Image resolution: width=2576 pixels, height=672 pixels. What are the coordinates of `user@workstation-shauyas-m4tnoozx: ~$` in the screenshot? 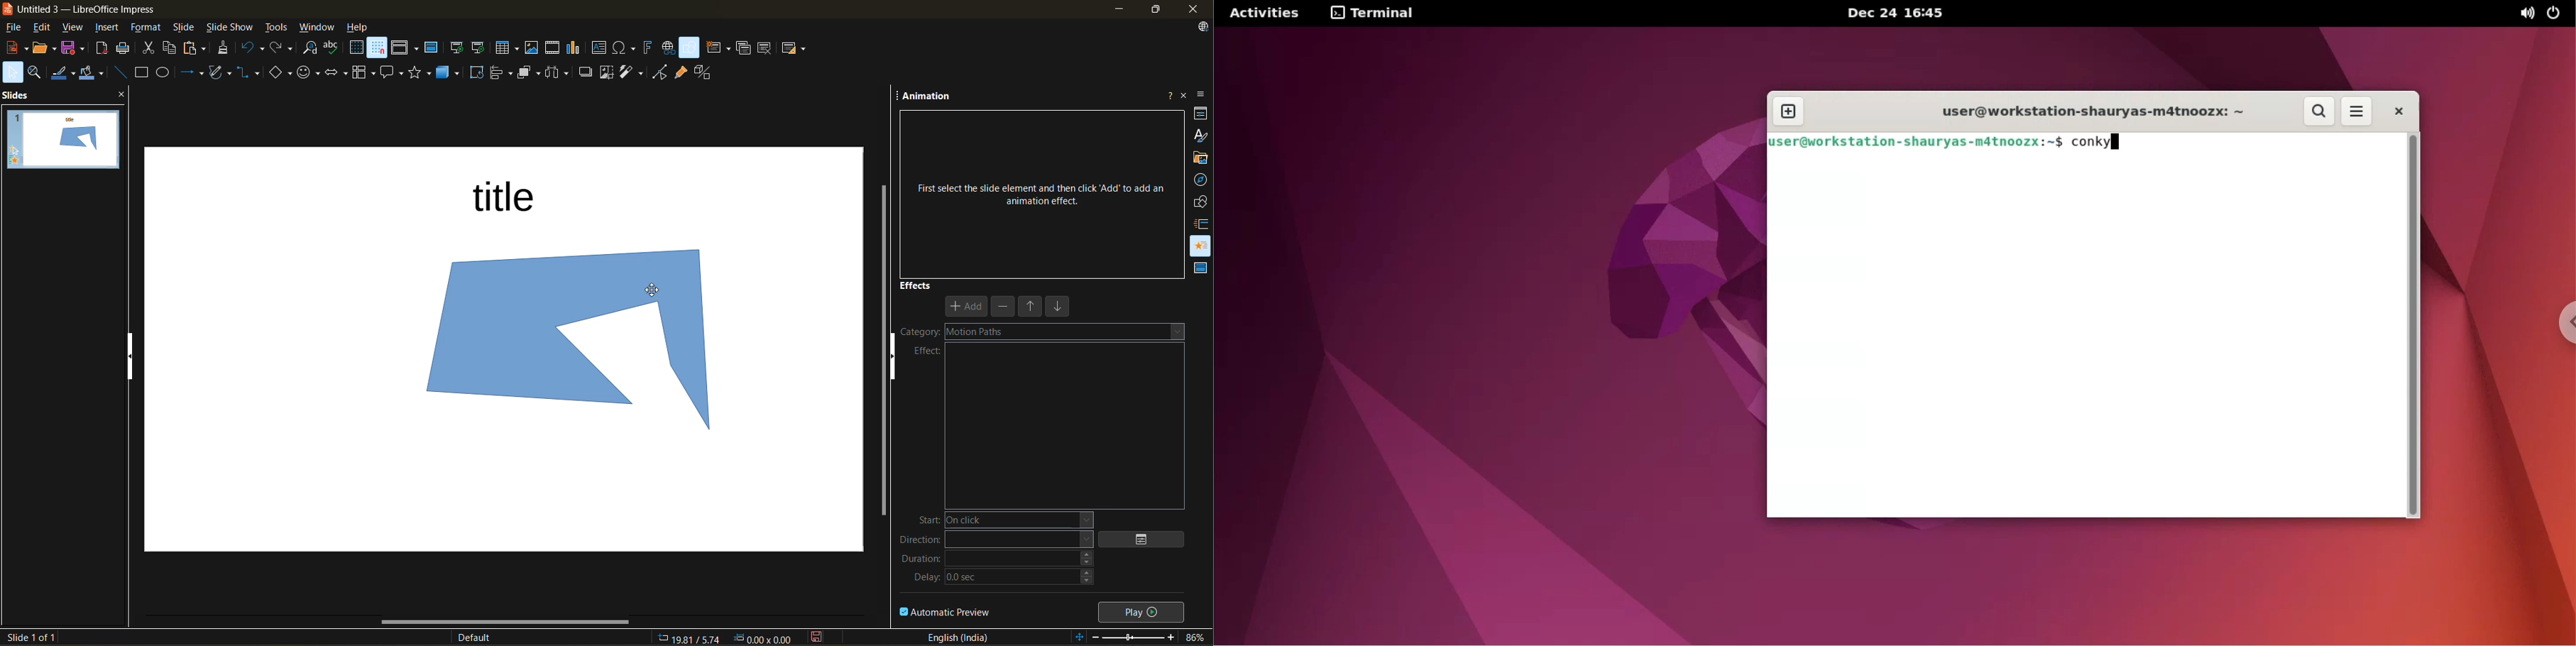 It's located at (1918, 143).